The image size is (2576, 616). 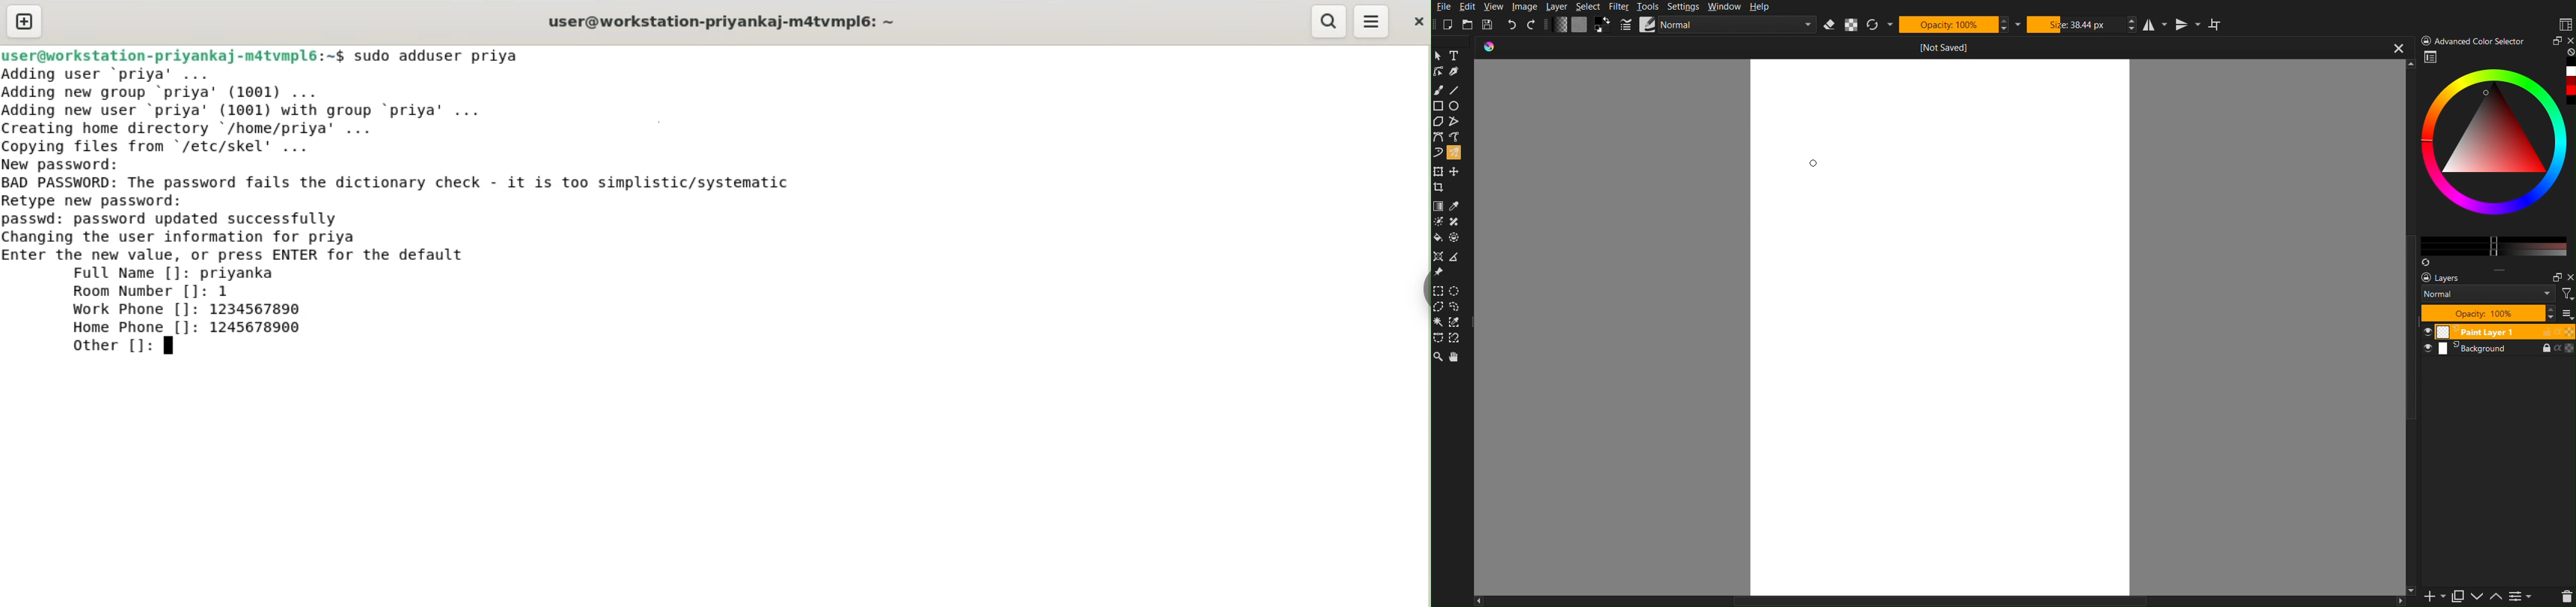 I want to click on workspace, so click(x=2432, y=59).